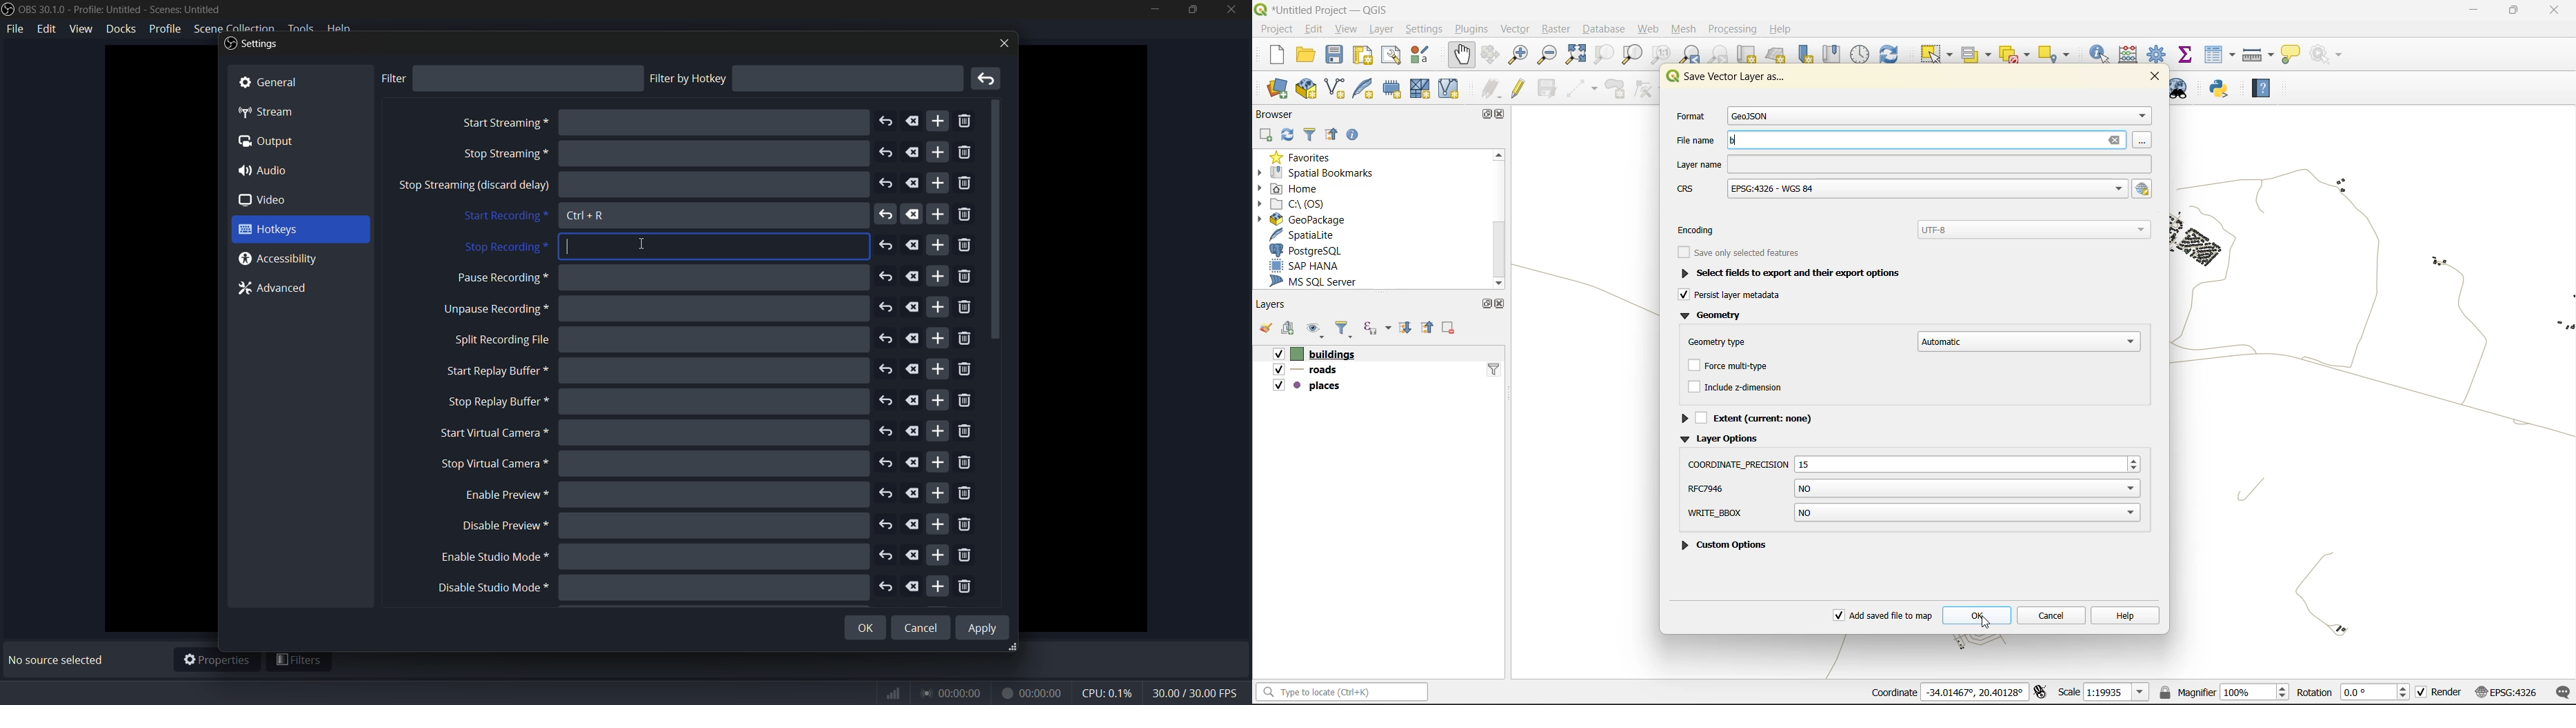 The height and width of the screenshot is (728, 2576). Describe the element at coordinates (938, 494) in the screenshot. I see `add more` at that location.